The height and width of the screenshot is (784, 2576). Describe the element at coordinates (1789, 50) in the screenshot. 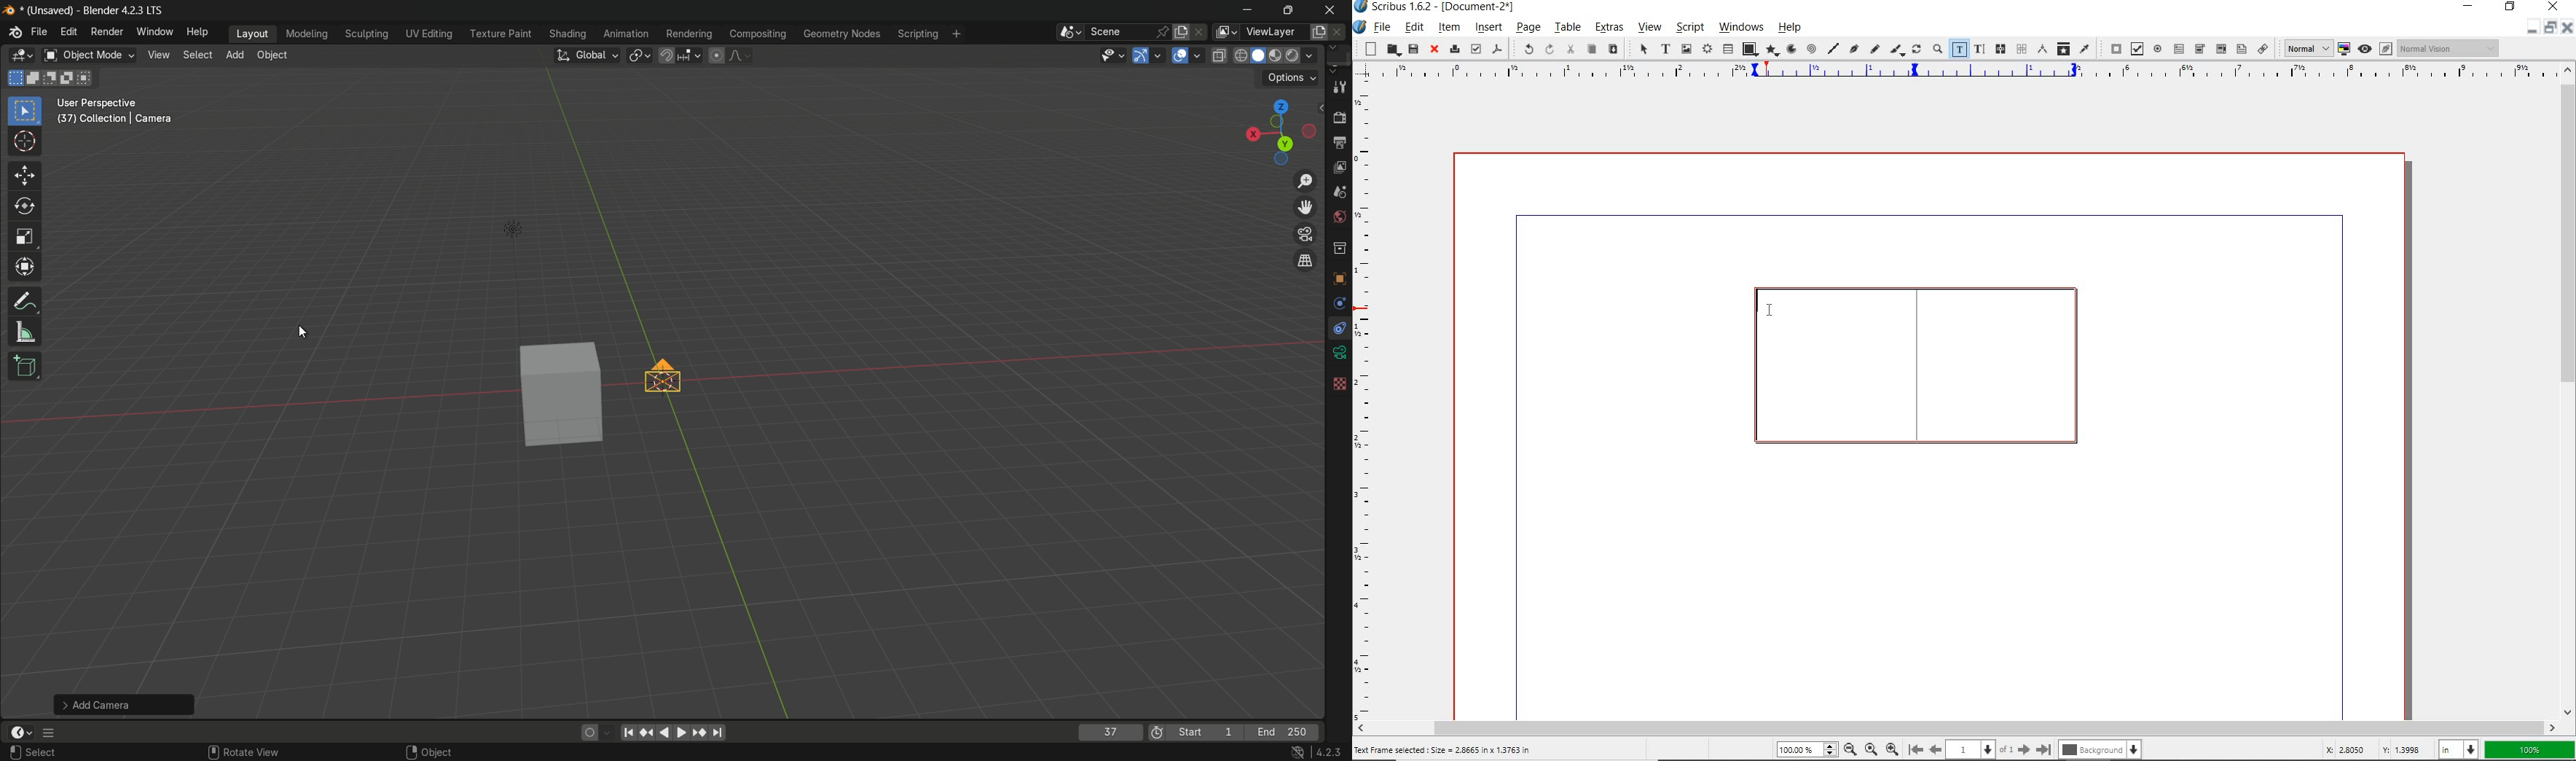

I see `arc` at that location.